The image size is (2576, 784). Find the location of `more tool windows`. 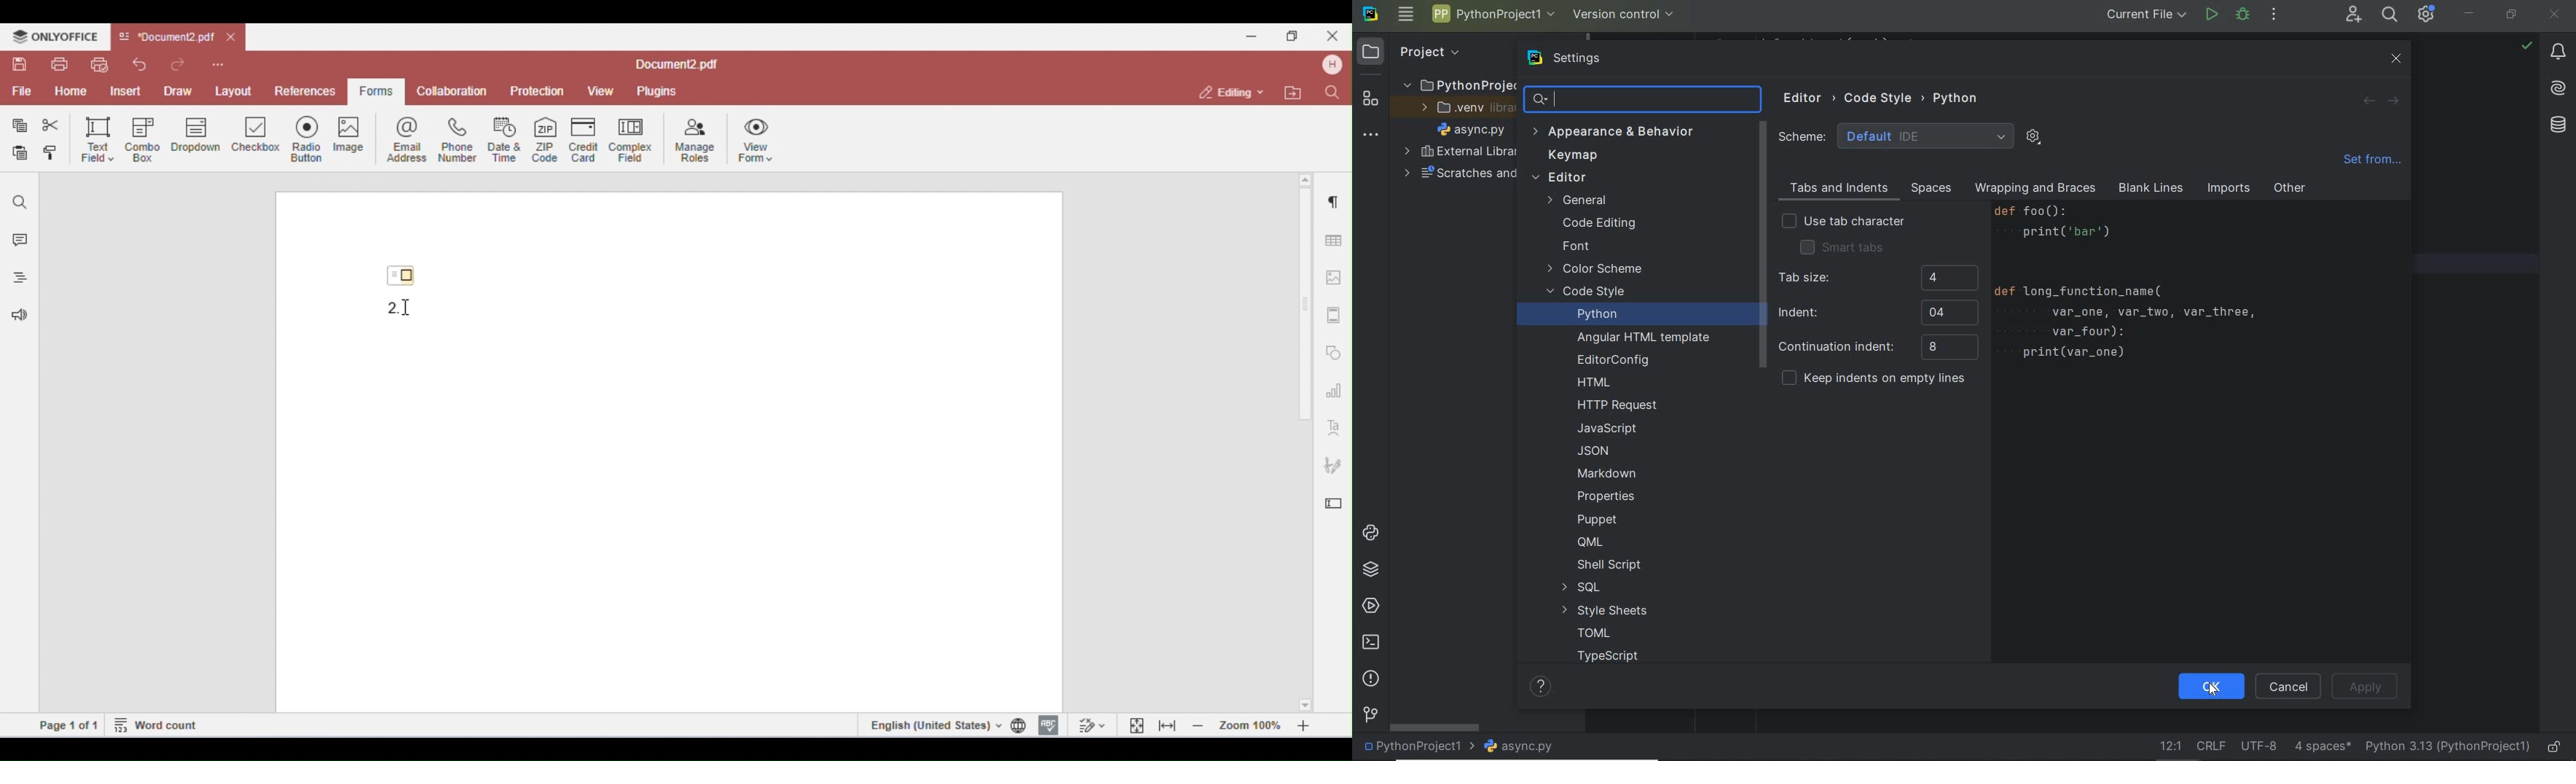

more tool windows is located at coordinates (1370, 136).